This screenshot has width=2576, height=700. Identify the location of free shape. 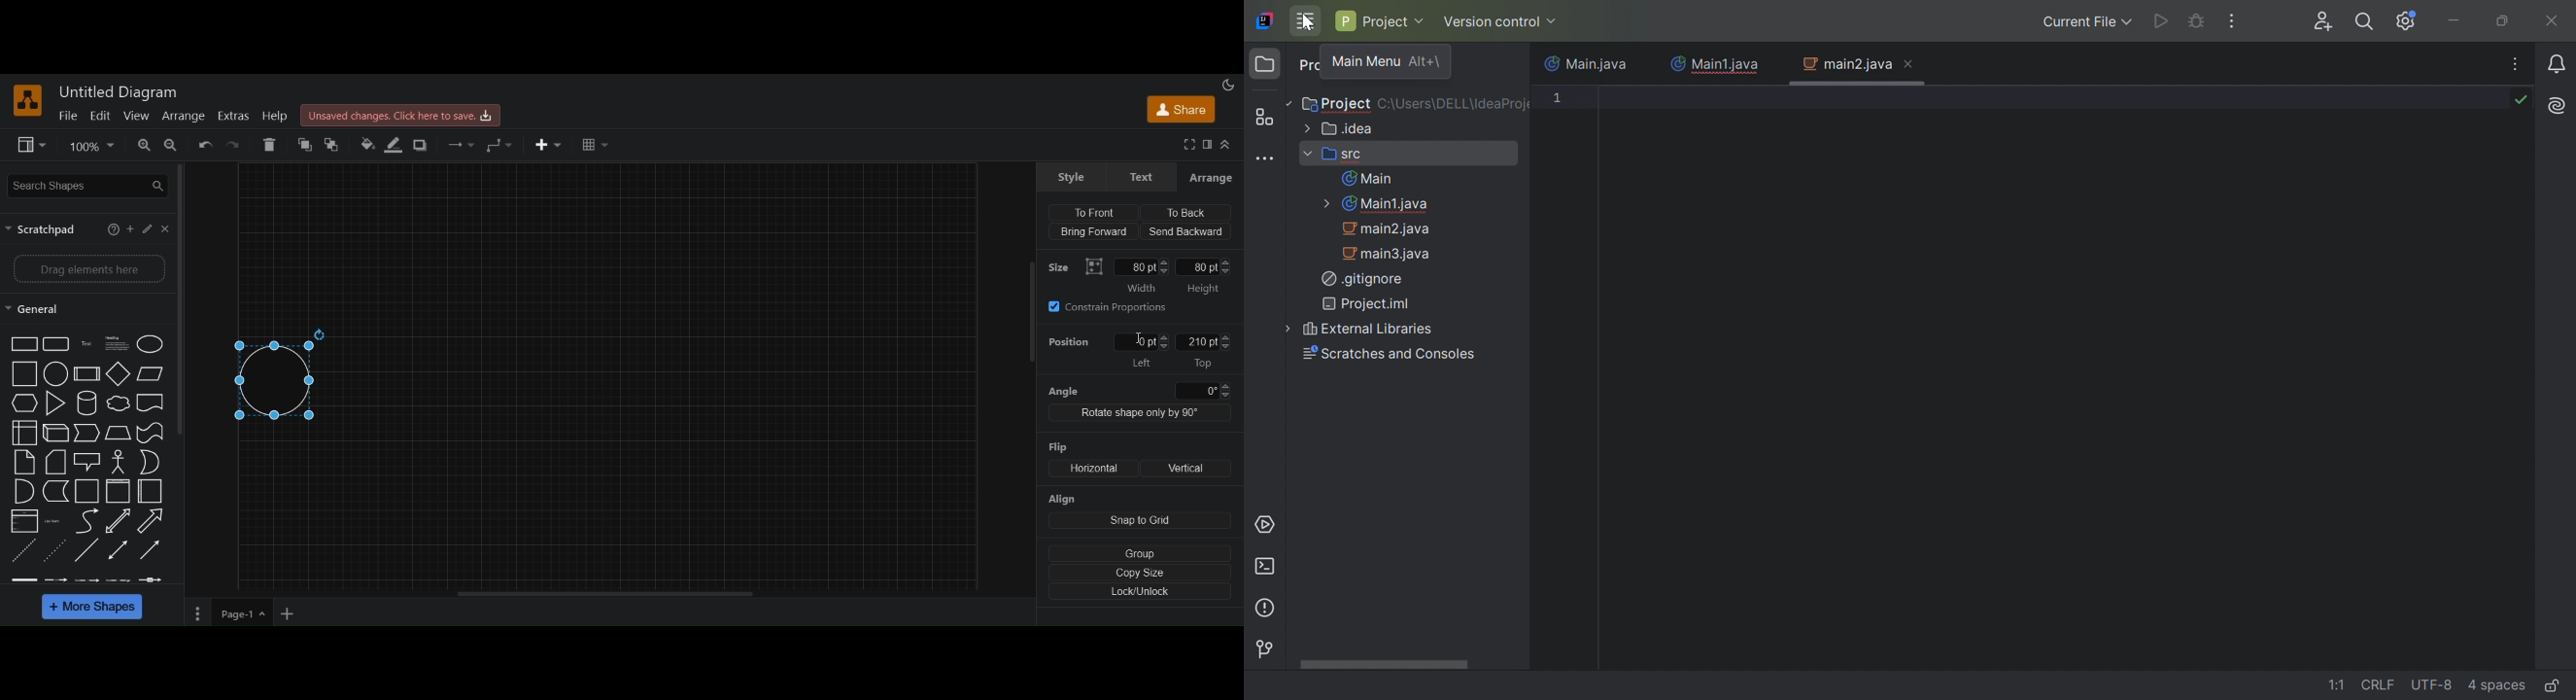
(119, 404).